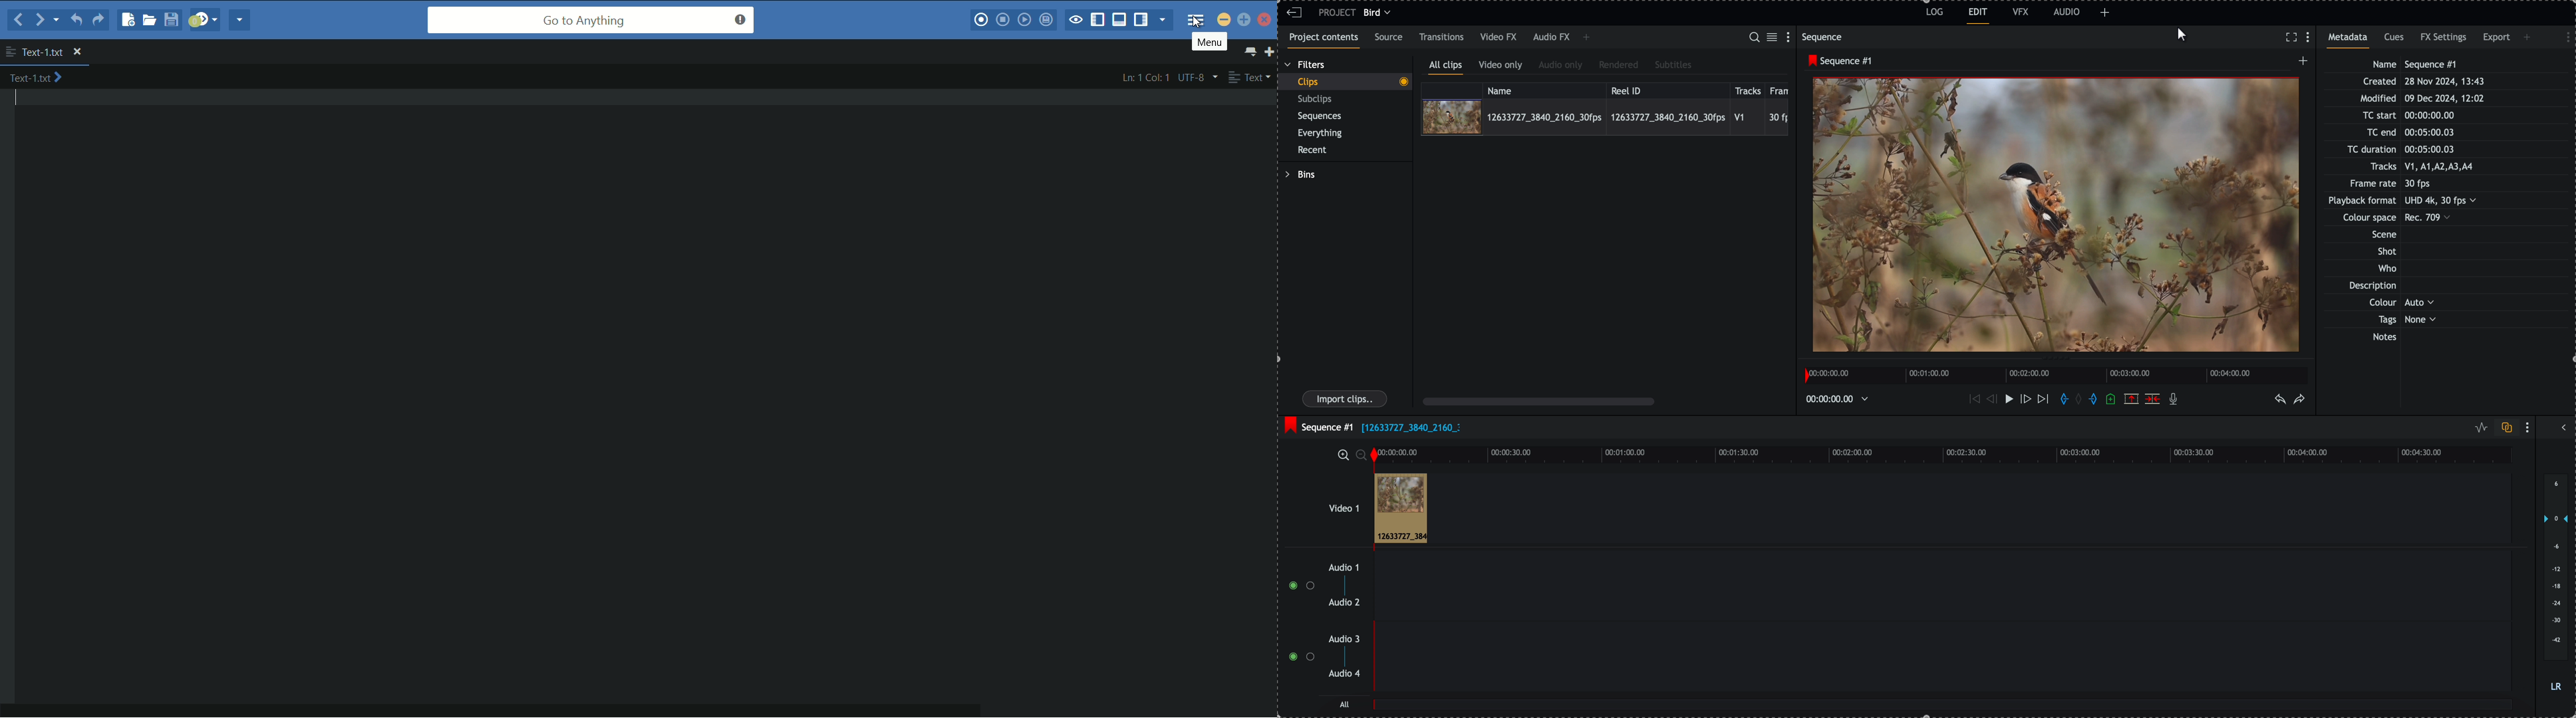  Describe the element at coordinates (1344, 82) in the screenshot. I see `clips` at that location.